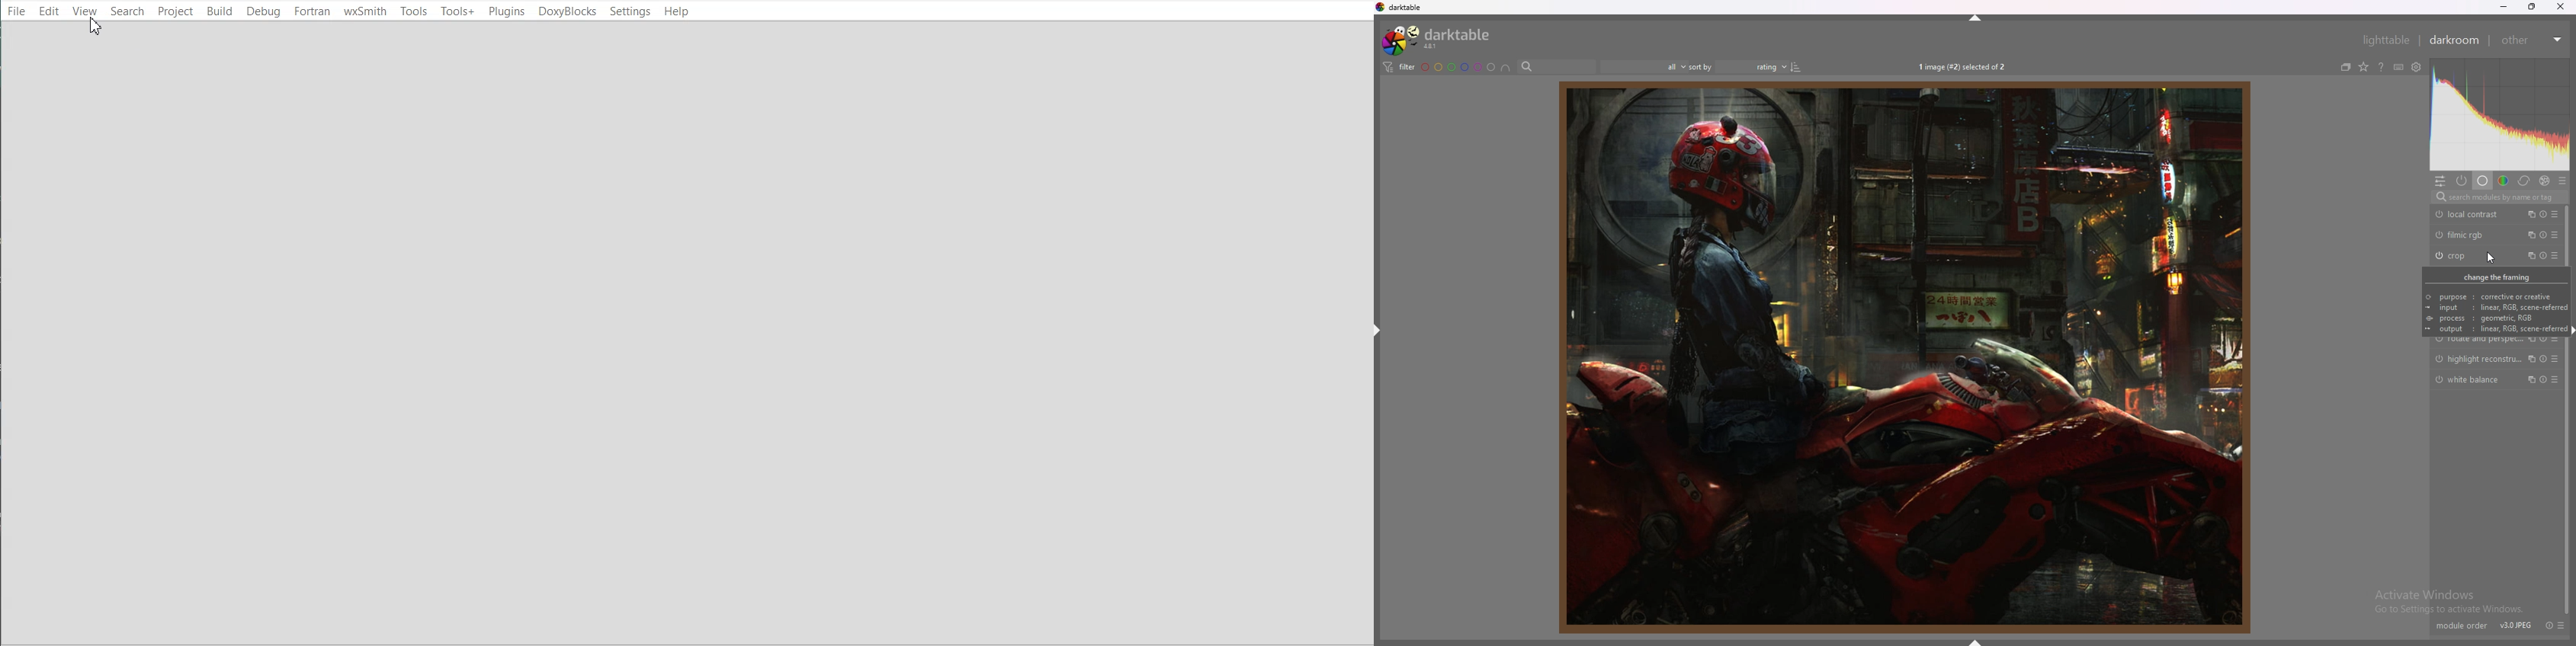 The width and height of the screenshot is (2576, 672). Describe the element at coordinates (1899, 361) in the screenshot. I see `person sitting on bike in a factory` at that location.